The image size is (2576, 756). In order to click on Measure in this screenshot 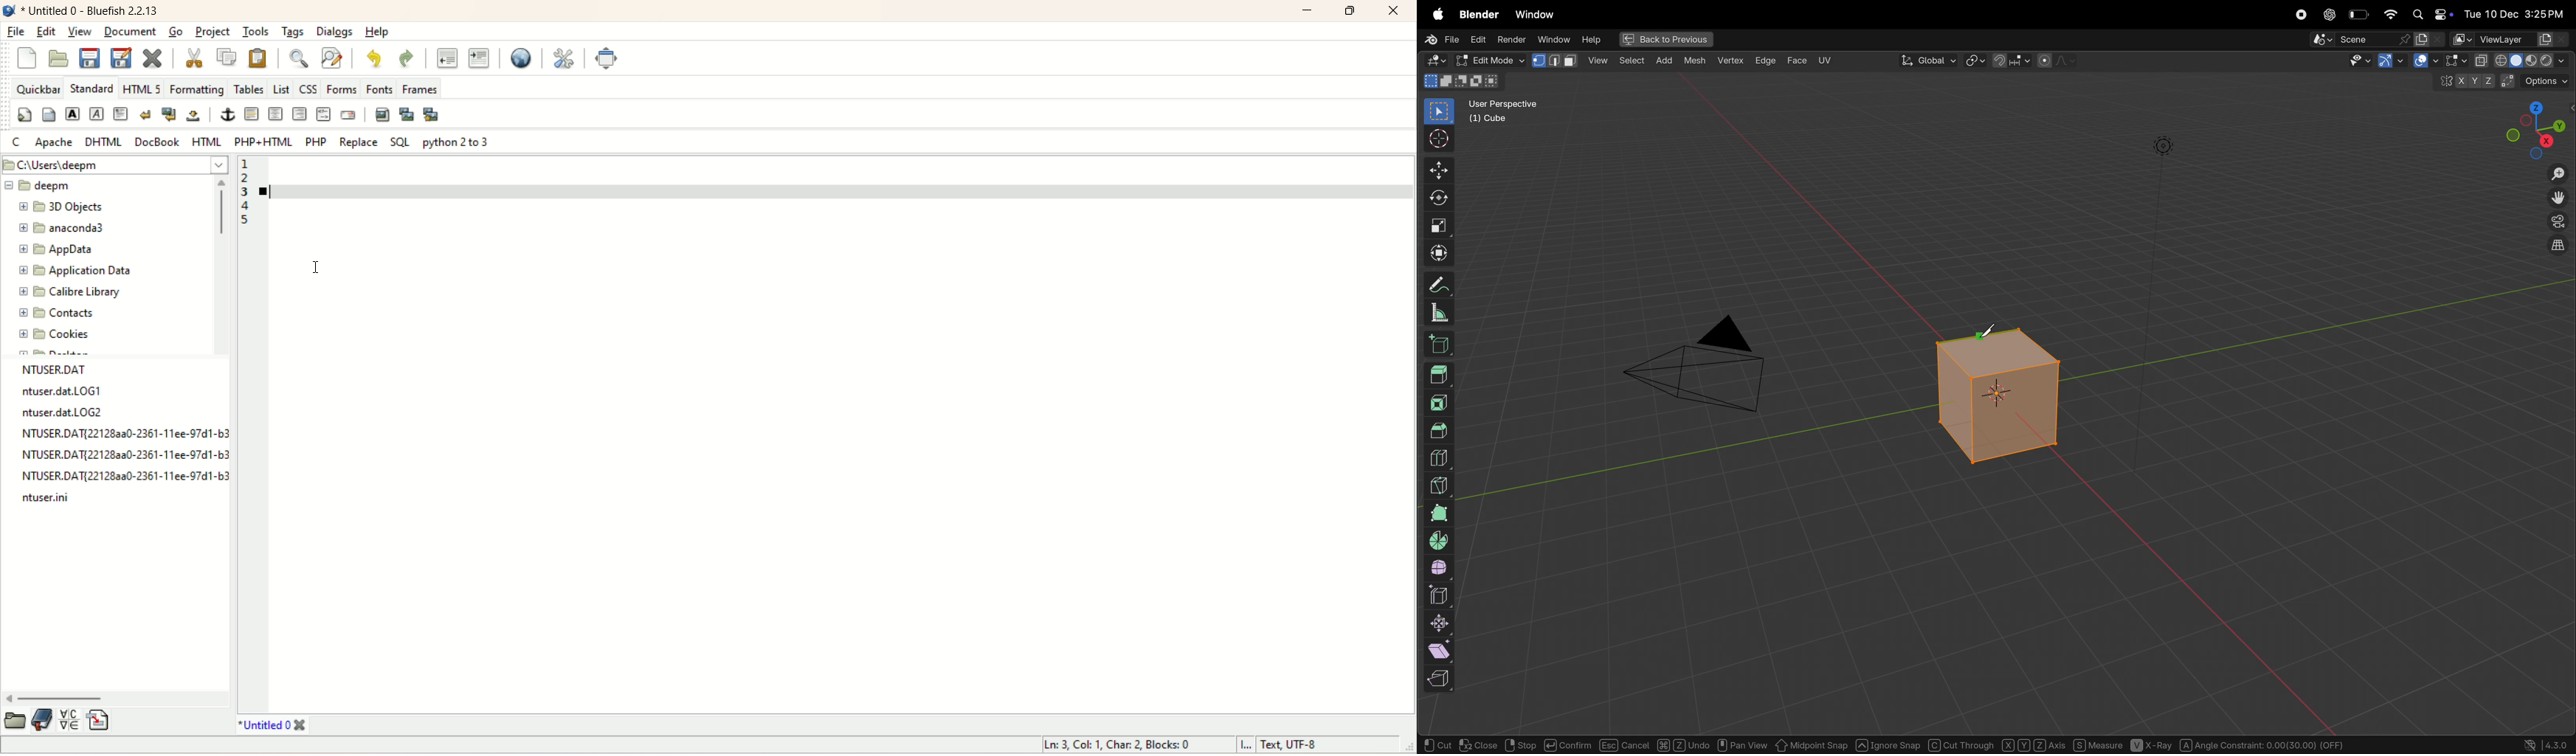, I will do `click(2098, 745)`.